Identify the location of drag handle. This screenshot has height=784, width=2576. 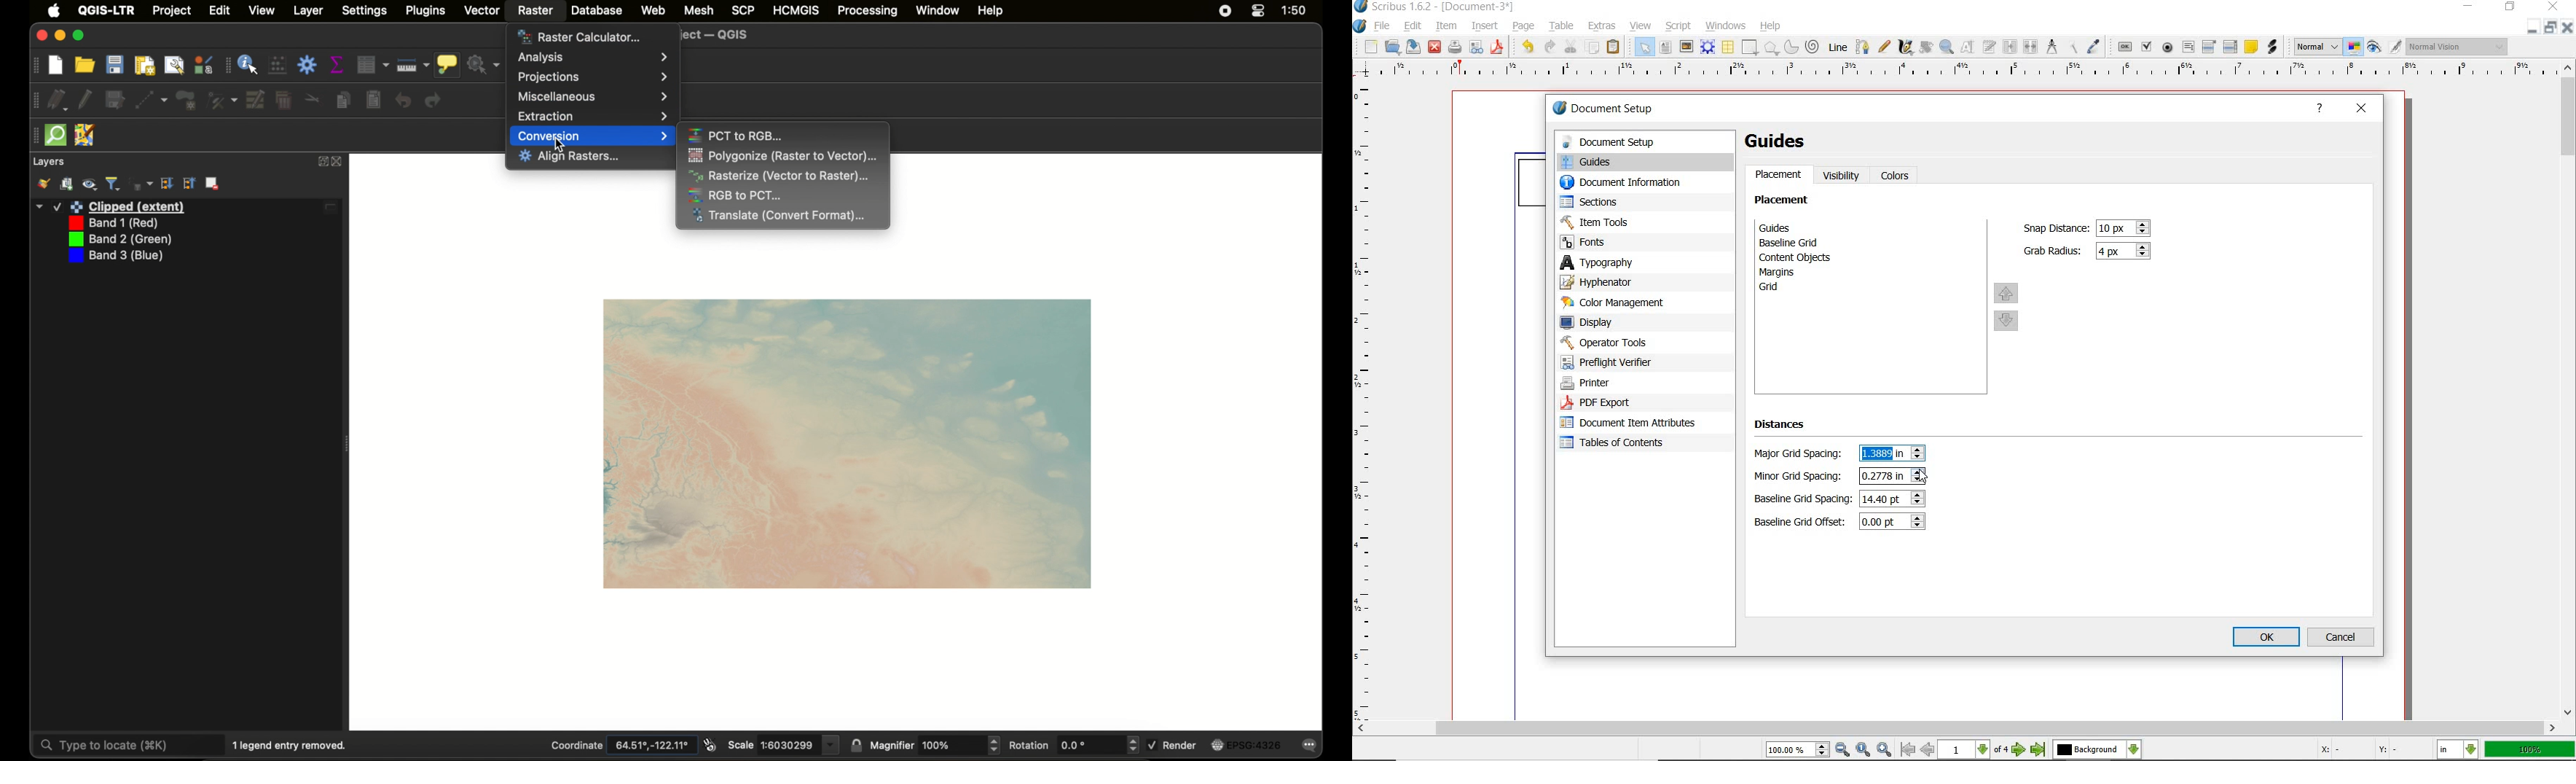
(226, 66).